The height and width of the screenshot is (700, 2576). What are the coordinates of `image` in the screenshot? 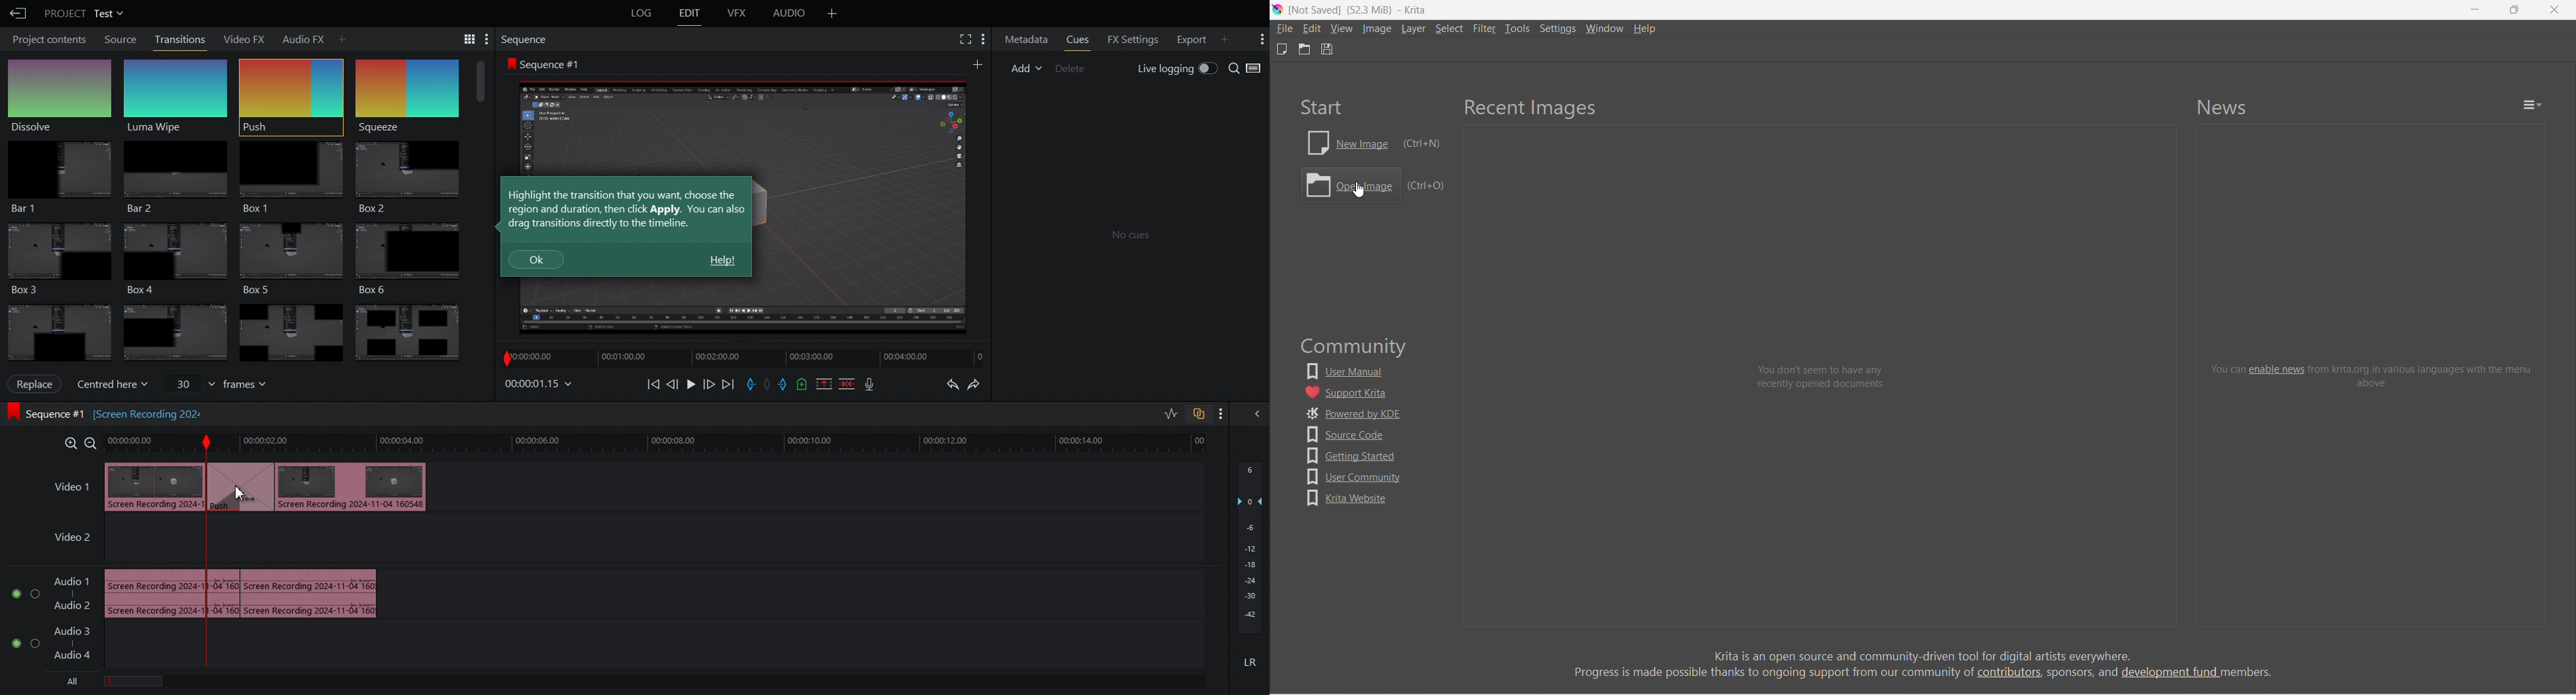 It's located at (1378, 29).